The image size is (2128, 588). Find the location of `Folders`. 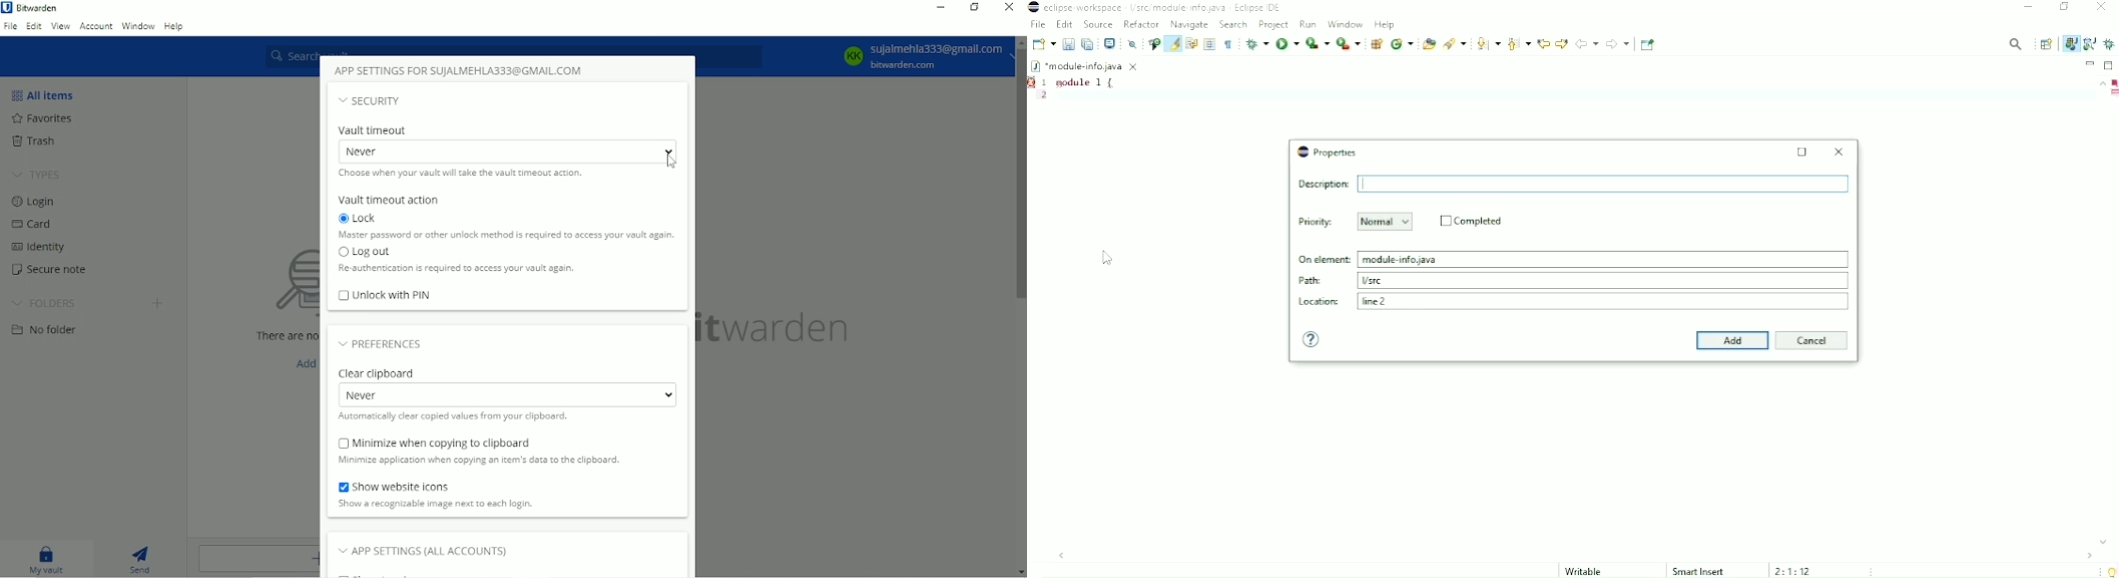

Folders is located at coordinates (44, 303).